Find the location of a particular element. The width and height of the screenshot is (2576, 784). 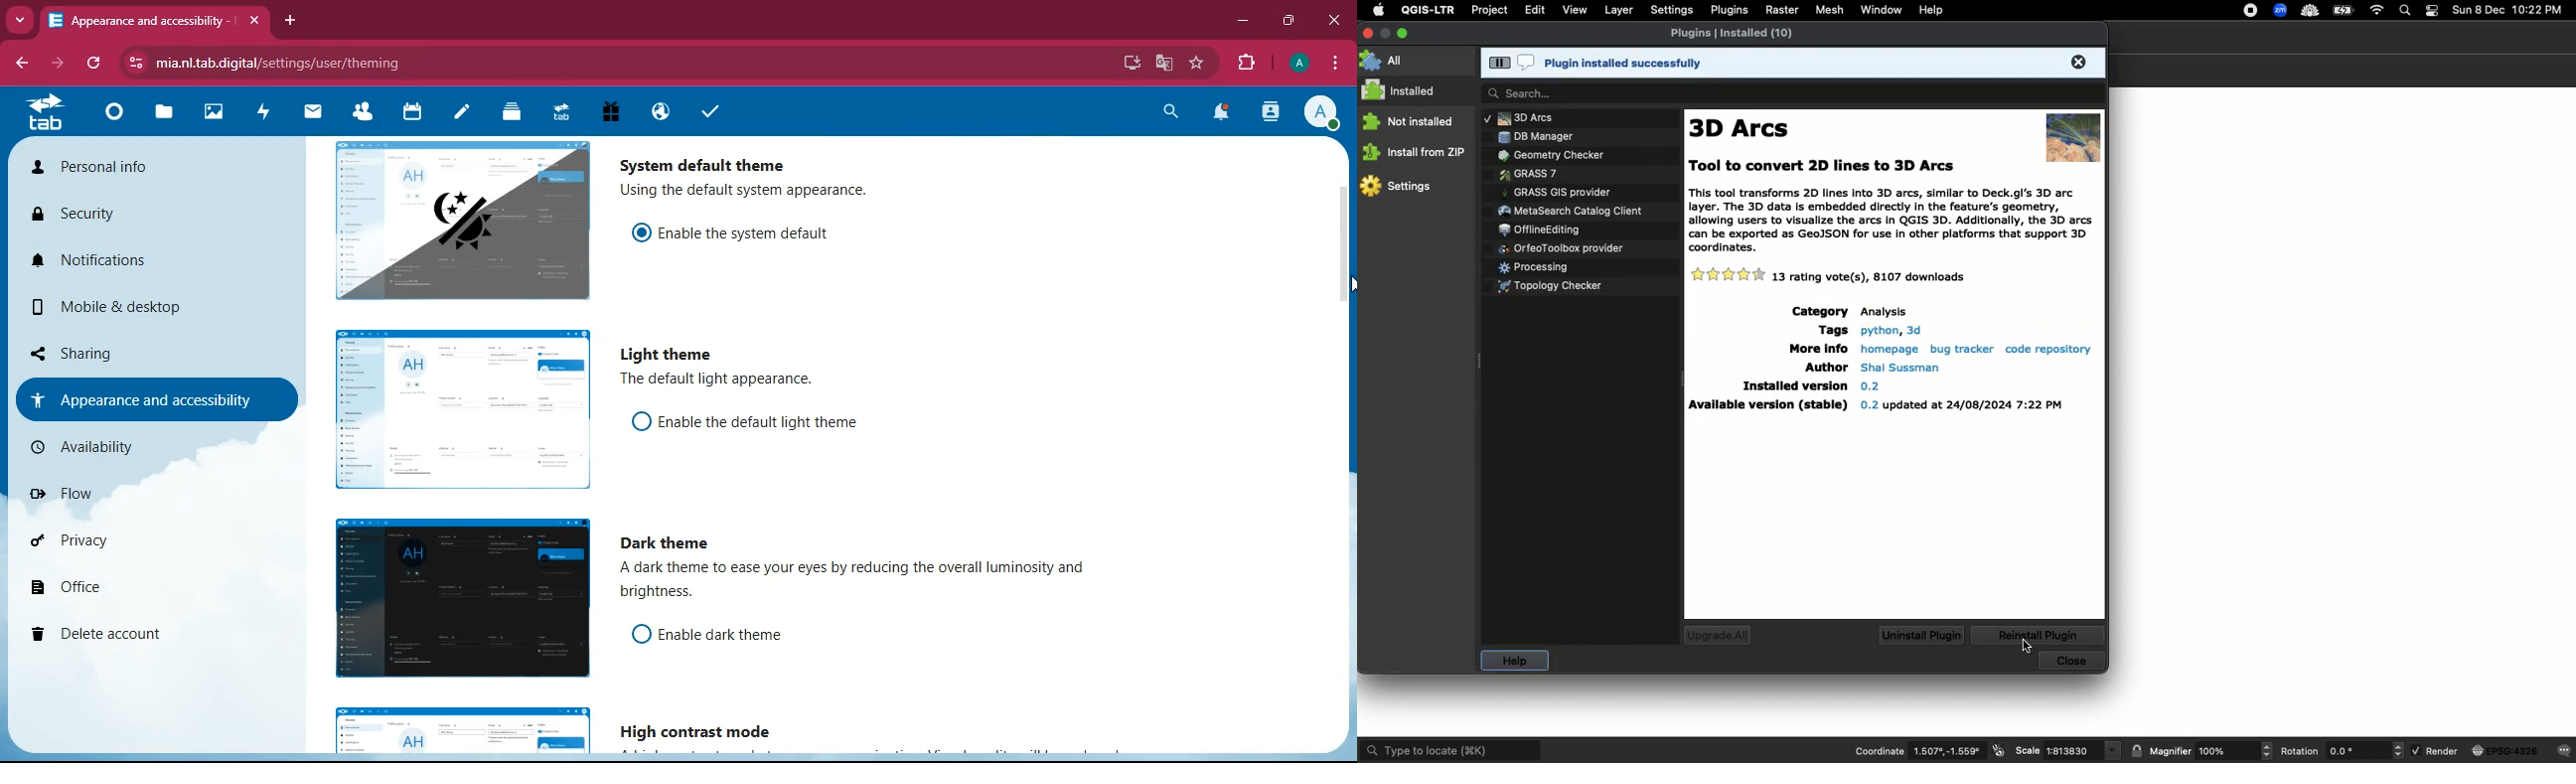

tasks is located at coordinates (710, 113).